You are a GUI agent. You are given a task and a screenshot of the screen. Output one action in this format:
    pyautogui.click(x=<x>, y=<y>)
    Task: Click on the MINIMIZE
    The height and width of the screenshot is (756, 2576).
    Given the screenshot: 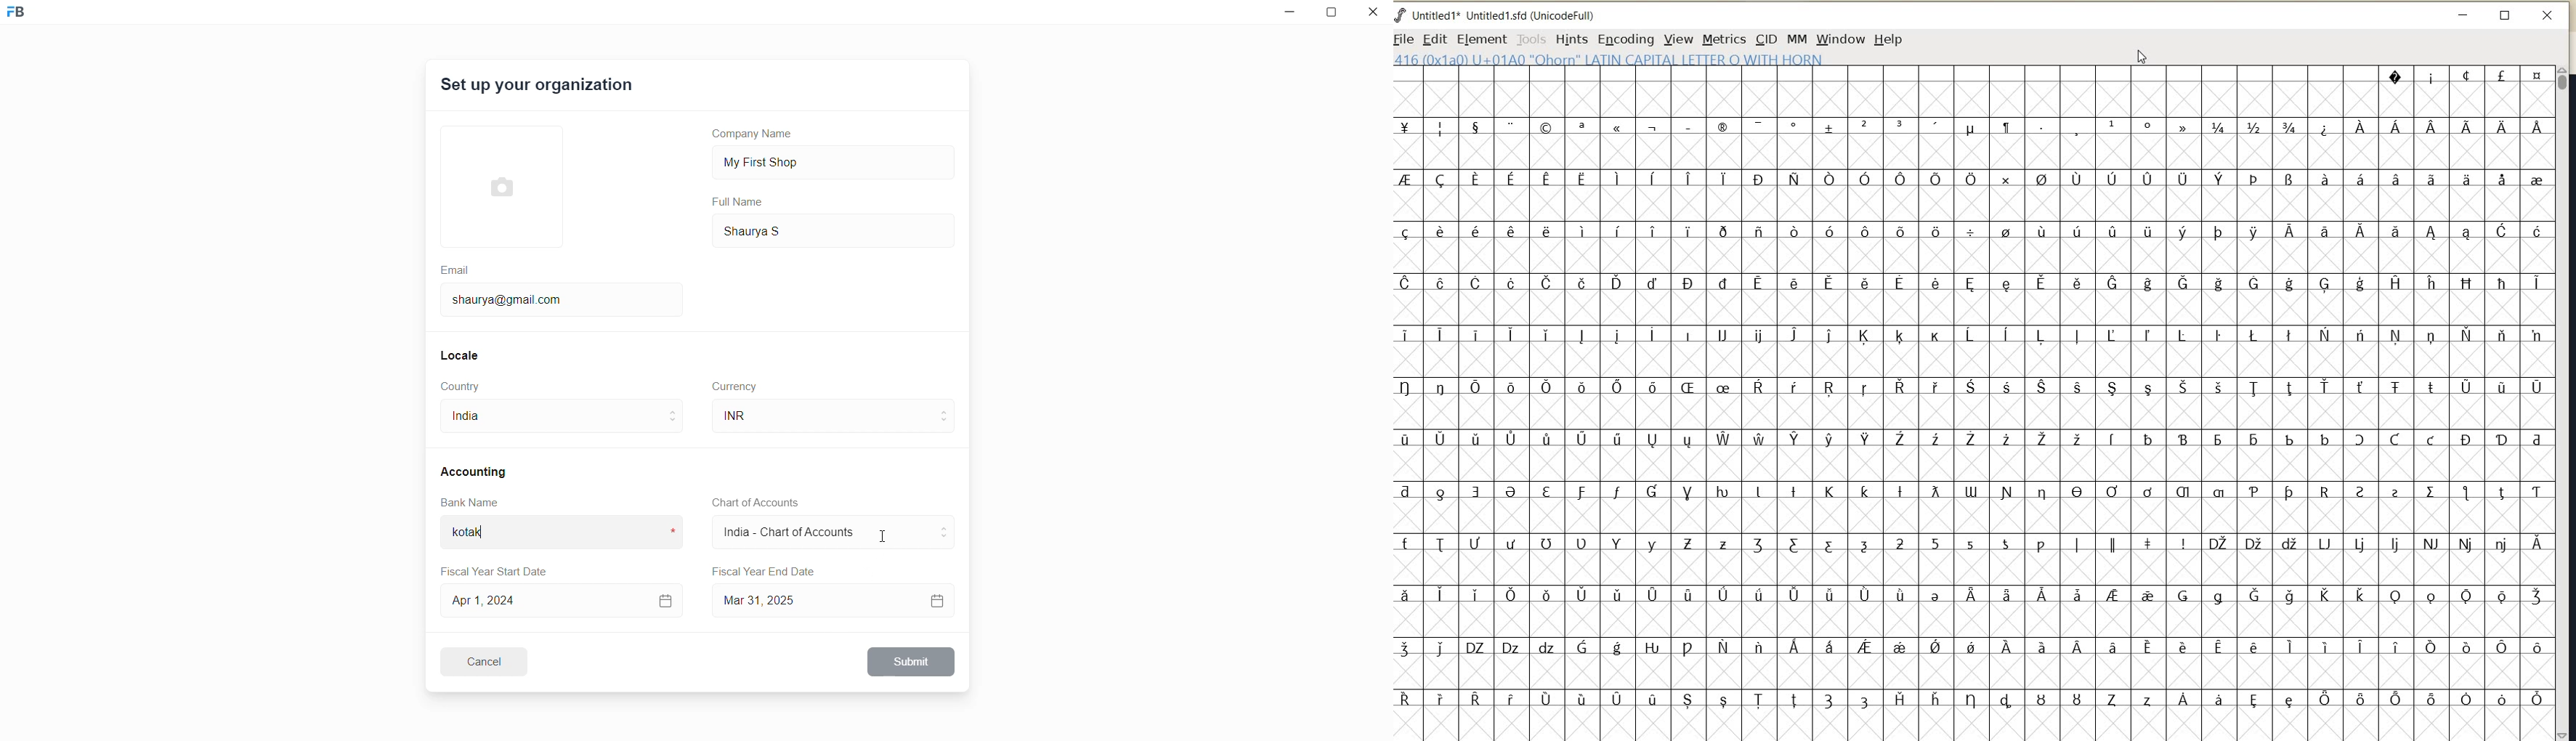 What is the action you would take?
    pyautogui.click(x=2464, y=14)
    